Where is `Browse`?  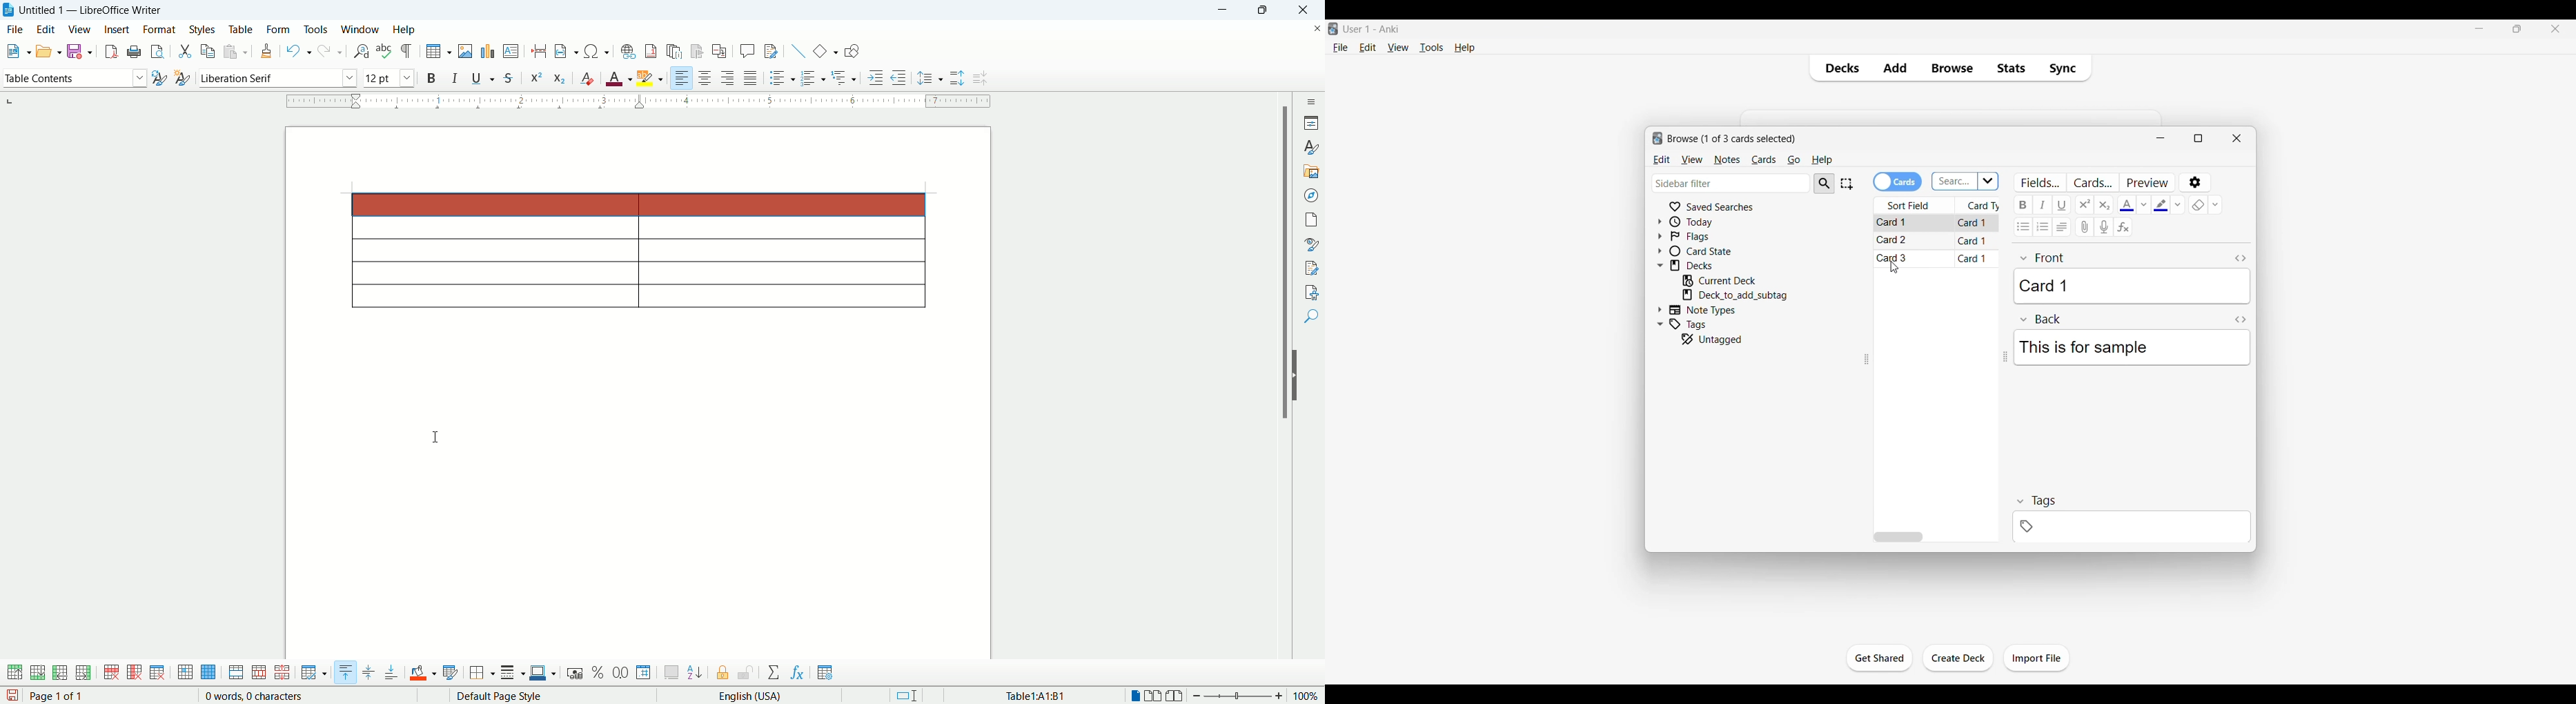 Browse is located at coordinates (1952, 68).